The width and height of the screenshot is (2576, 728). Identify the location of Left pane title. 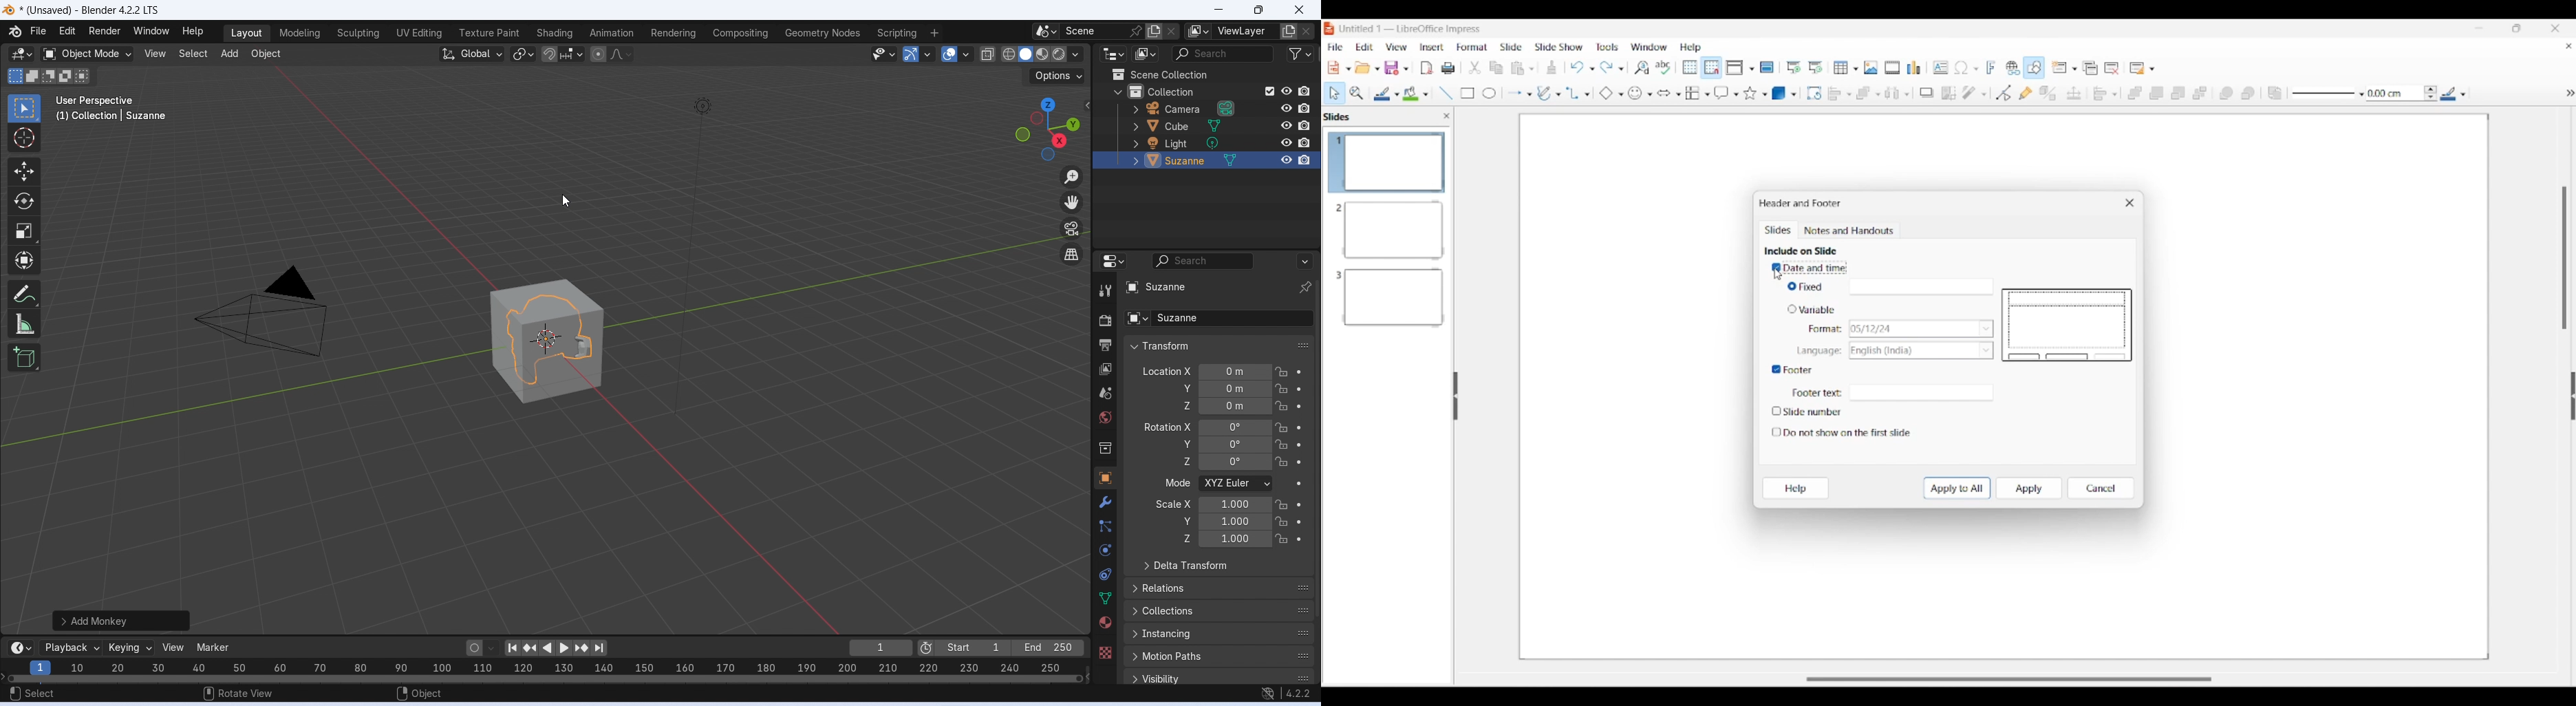
(1340, 116).